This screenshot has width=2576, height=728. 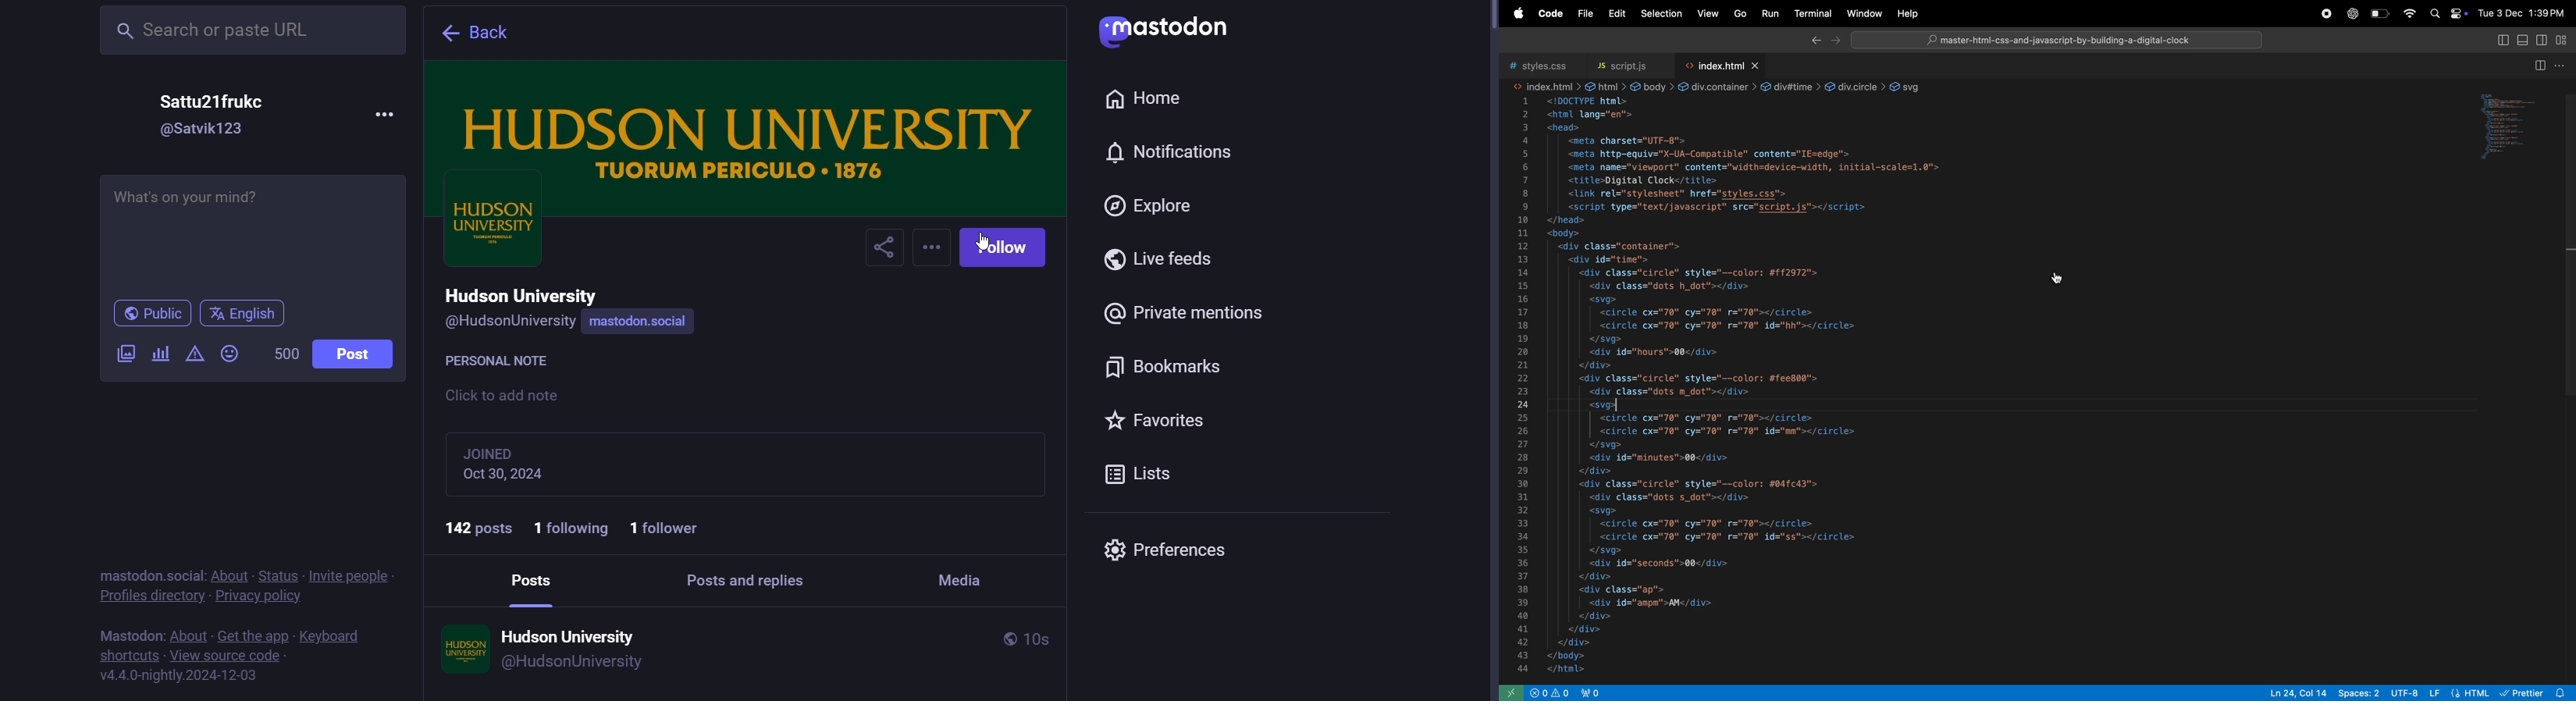 What do you see at coordinates (253, 237) in the screenshot?
I see `What's on your mind?` at bounding box center [253, 237].